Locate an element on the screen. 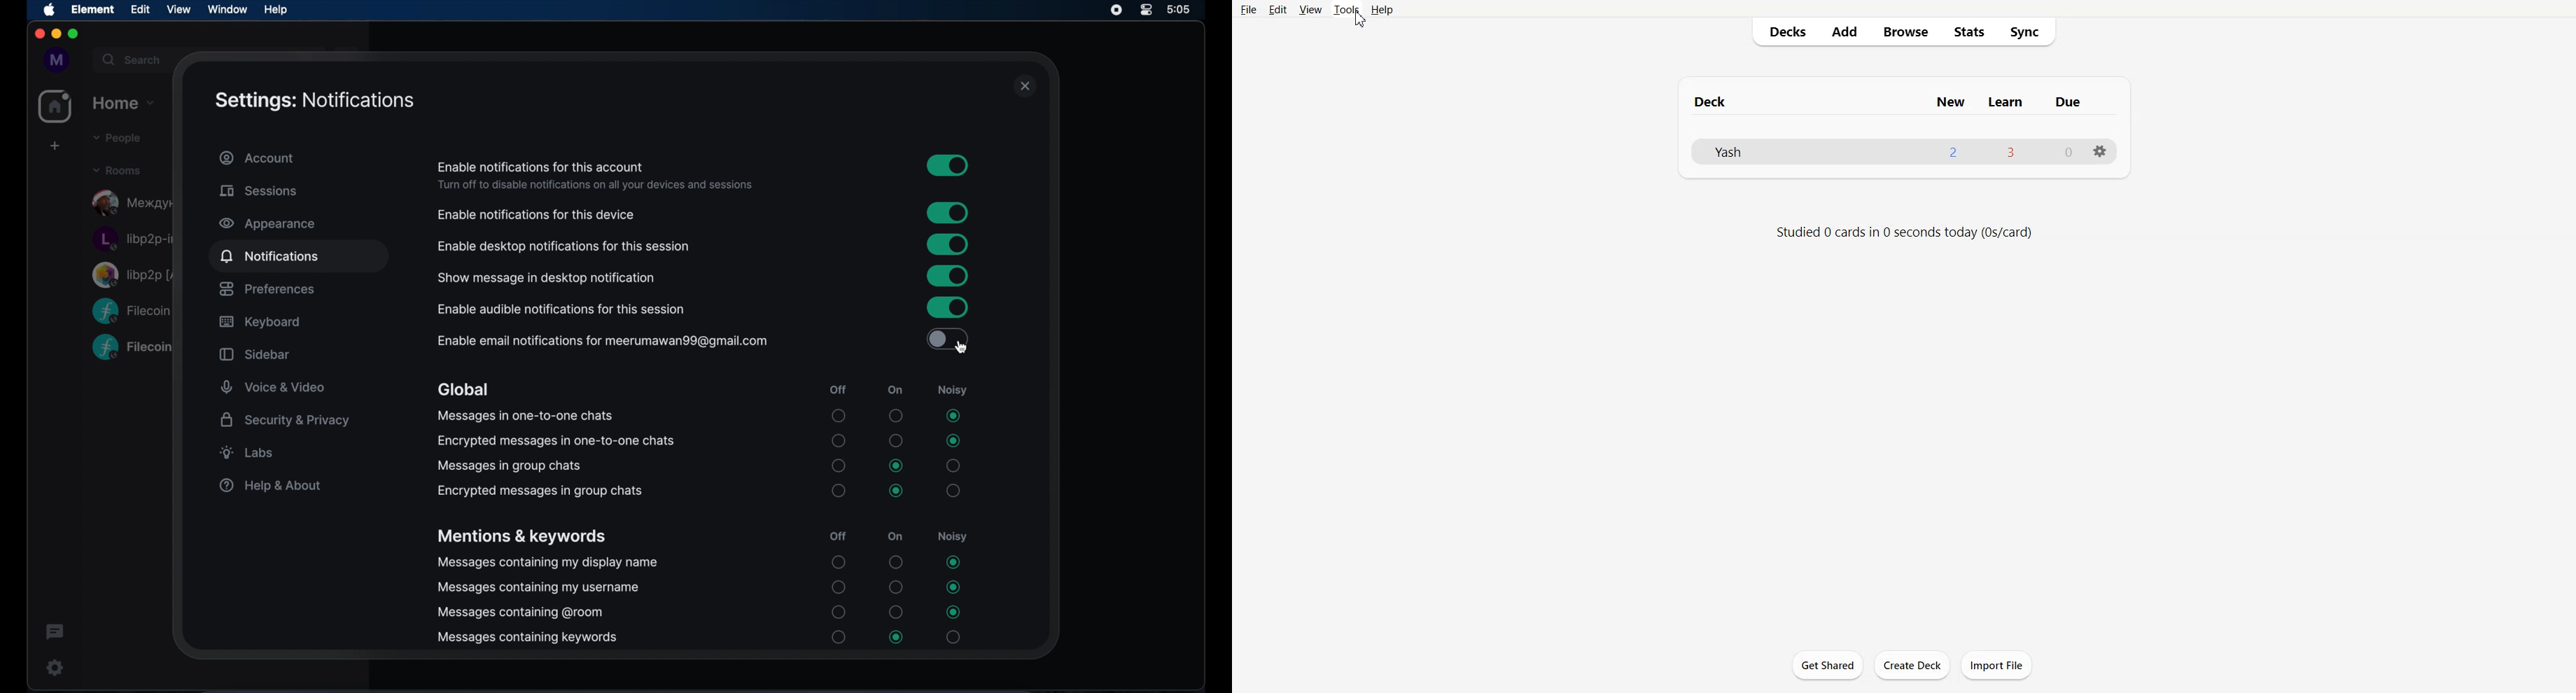  5:04 is located at coordinates (1188, 10).